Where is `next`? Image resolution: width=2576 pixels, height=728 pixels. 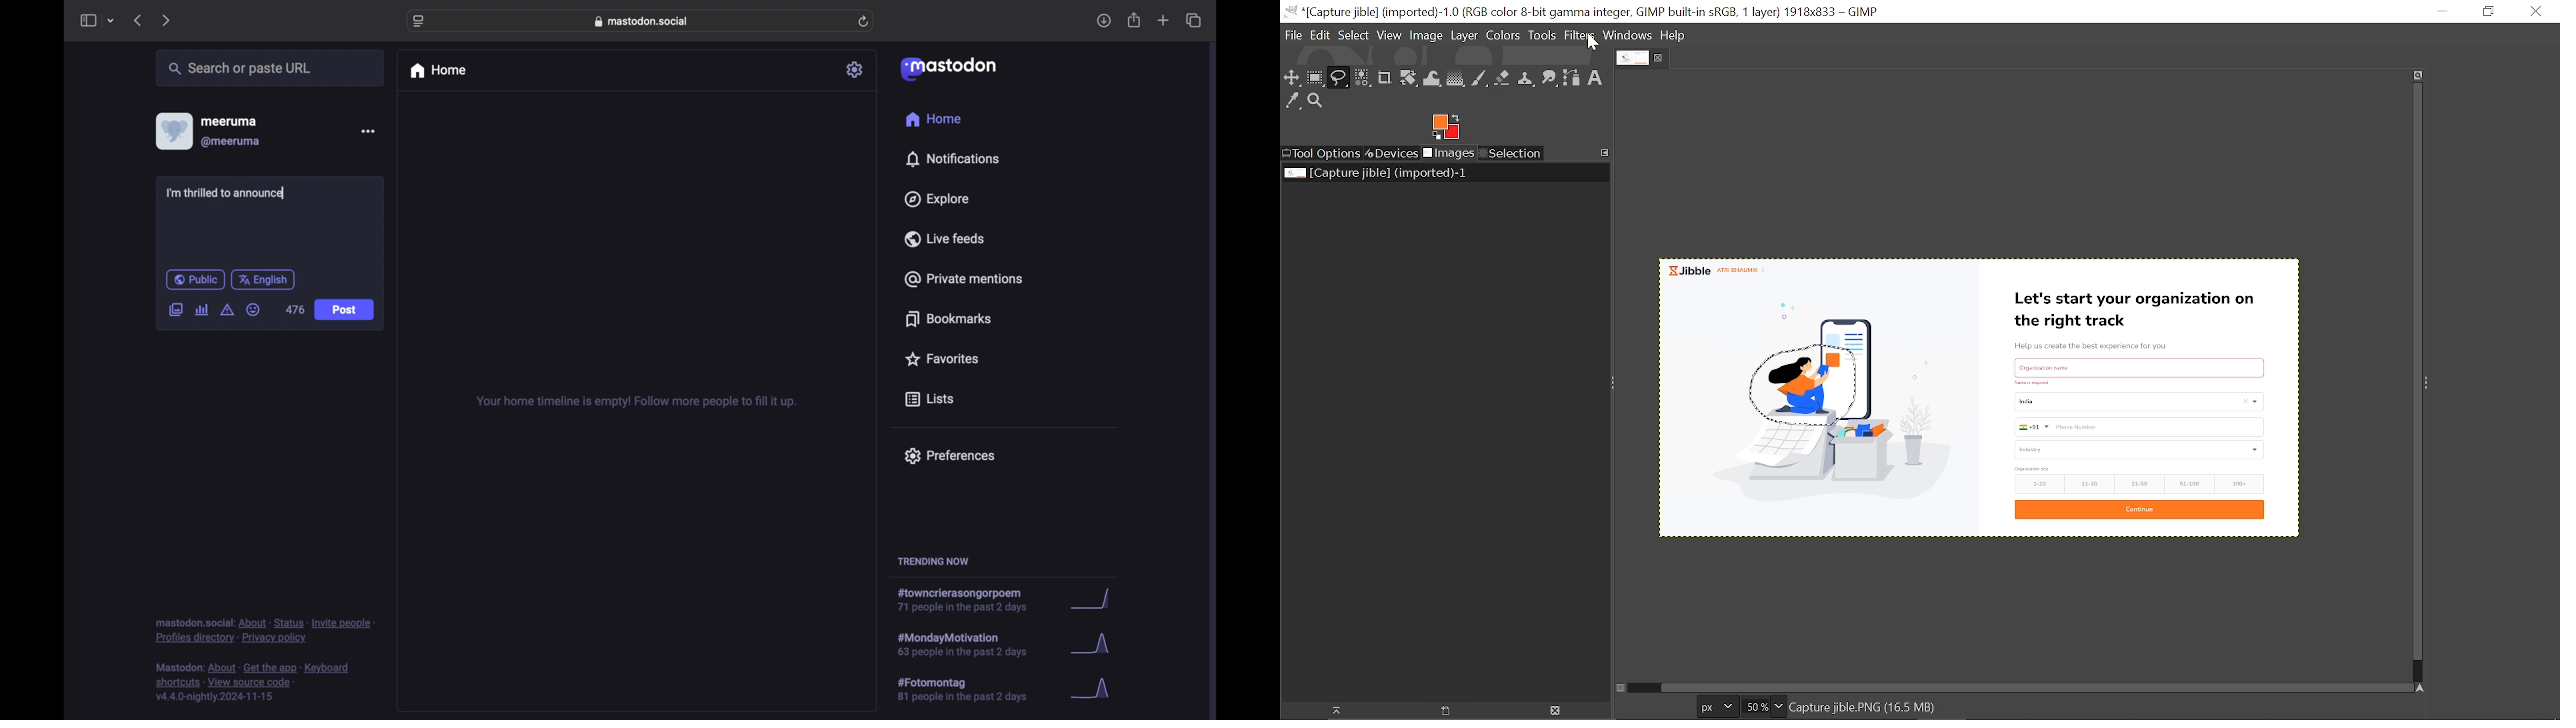 next is located at coordinates (165, 21).